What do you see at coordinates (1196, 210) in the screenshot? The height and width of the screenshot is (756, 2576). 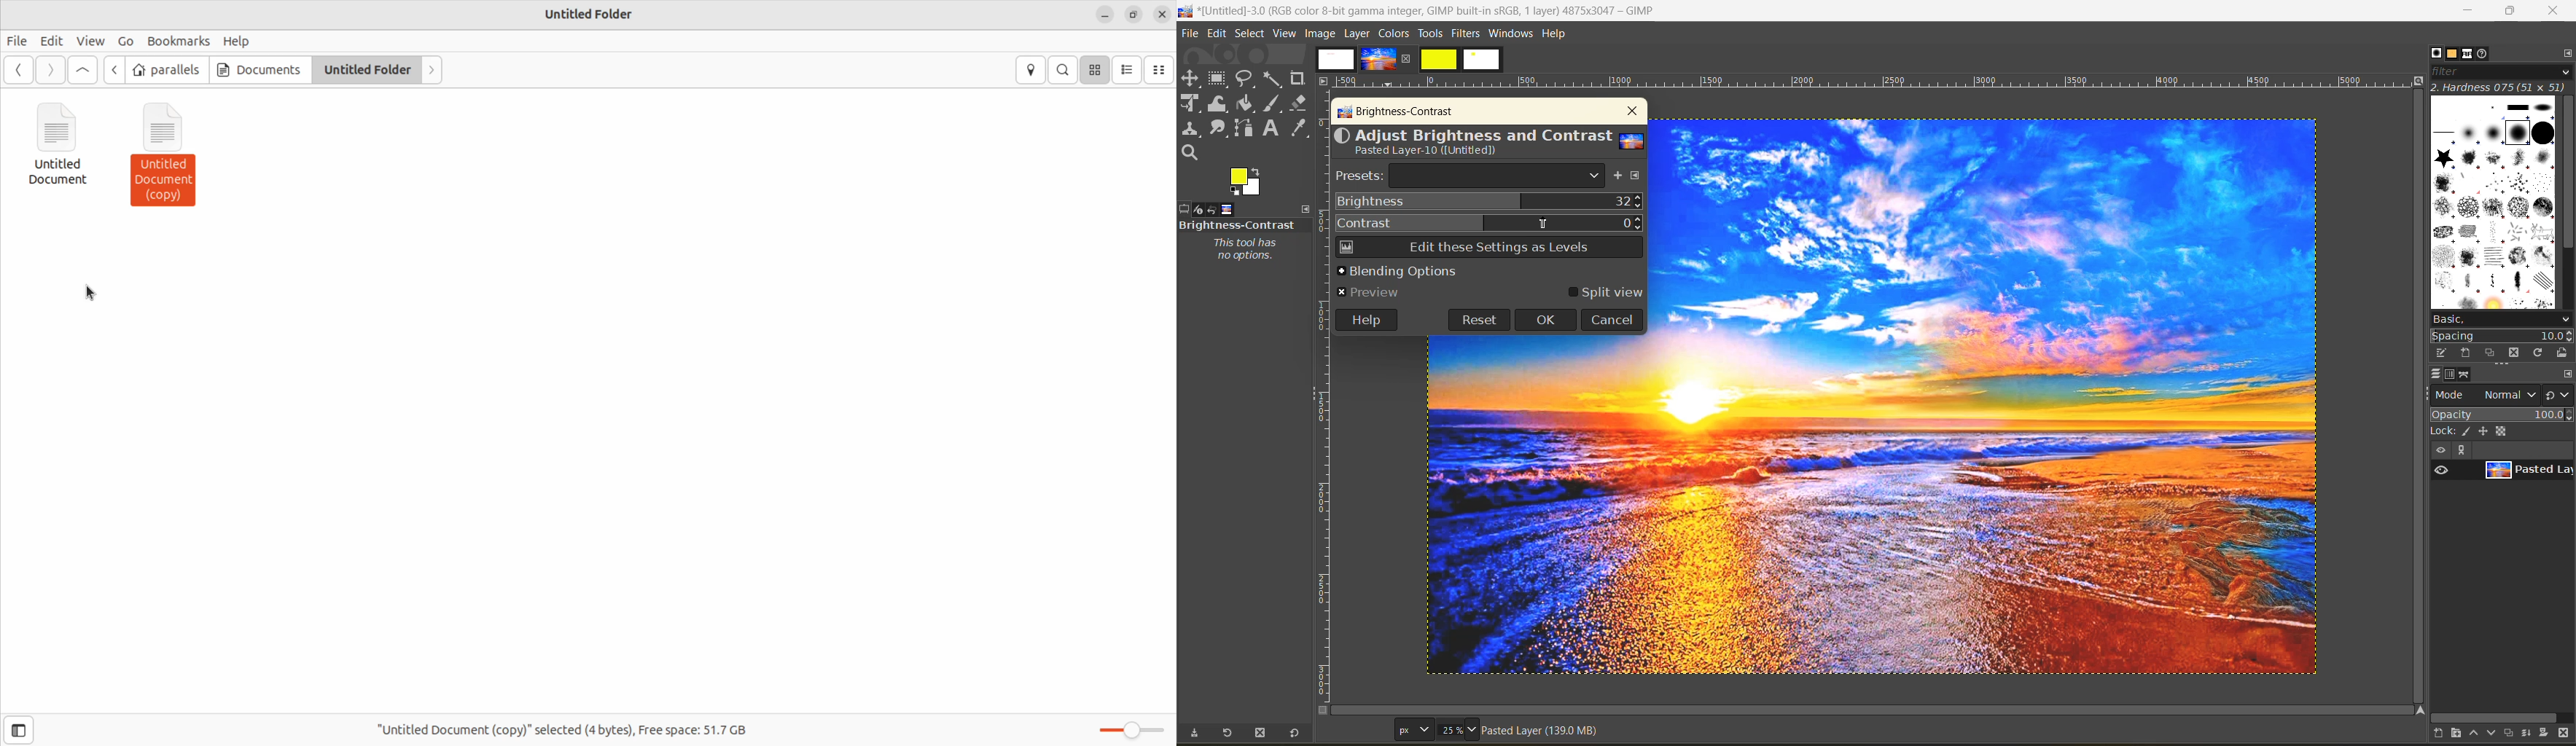 I see `device status` at bounding box center [1196, 210].